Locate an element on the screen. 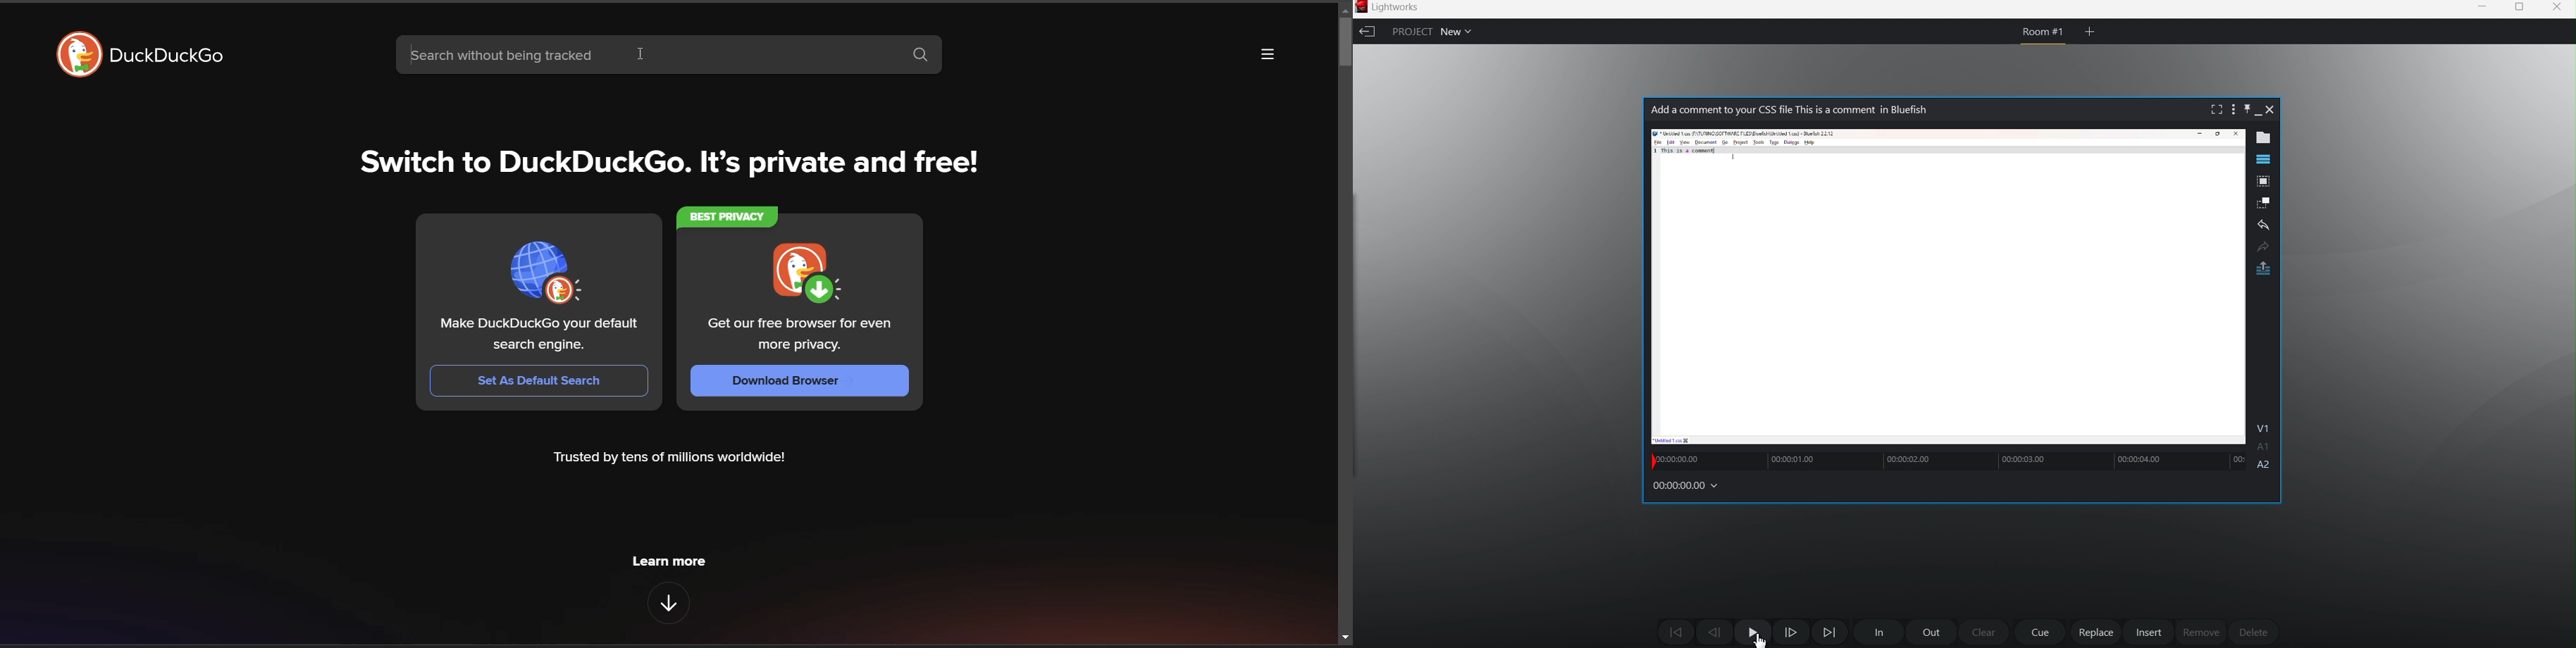  Move Forward is located at coordinates (1830, 632).